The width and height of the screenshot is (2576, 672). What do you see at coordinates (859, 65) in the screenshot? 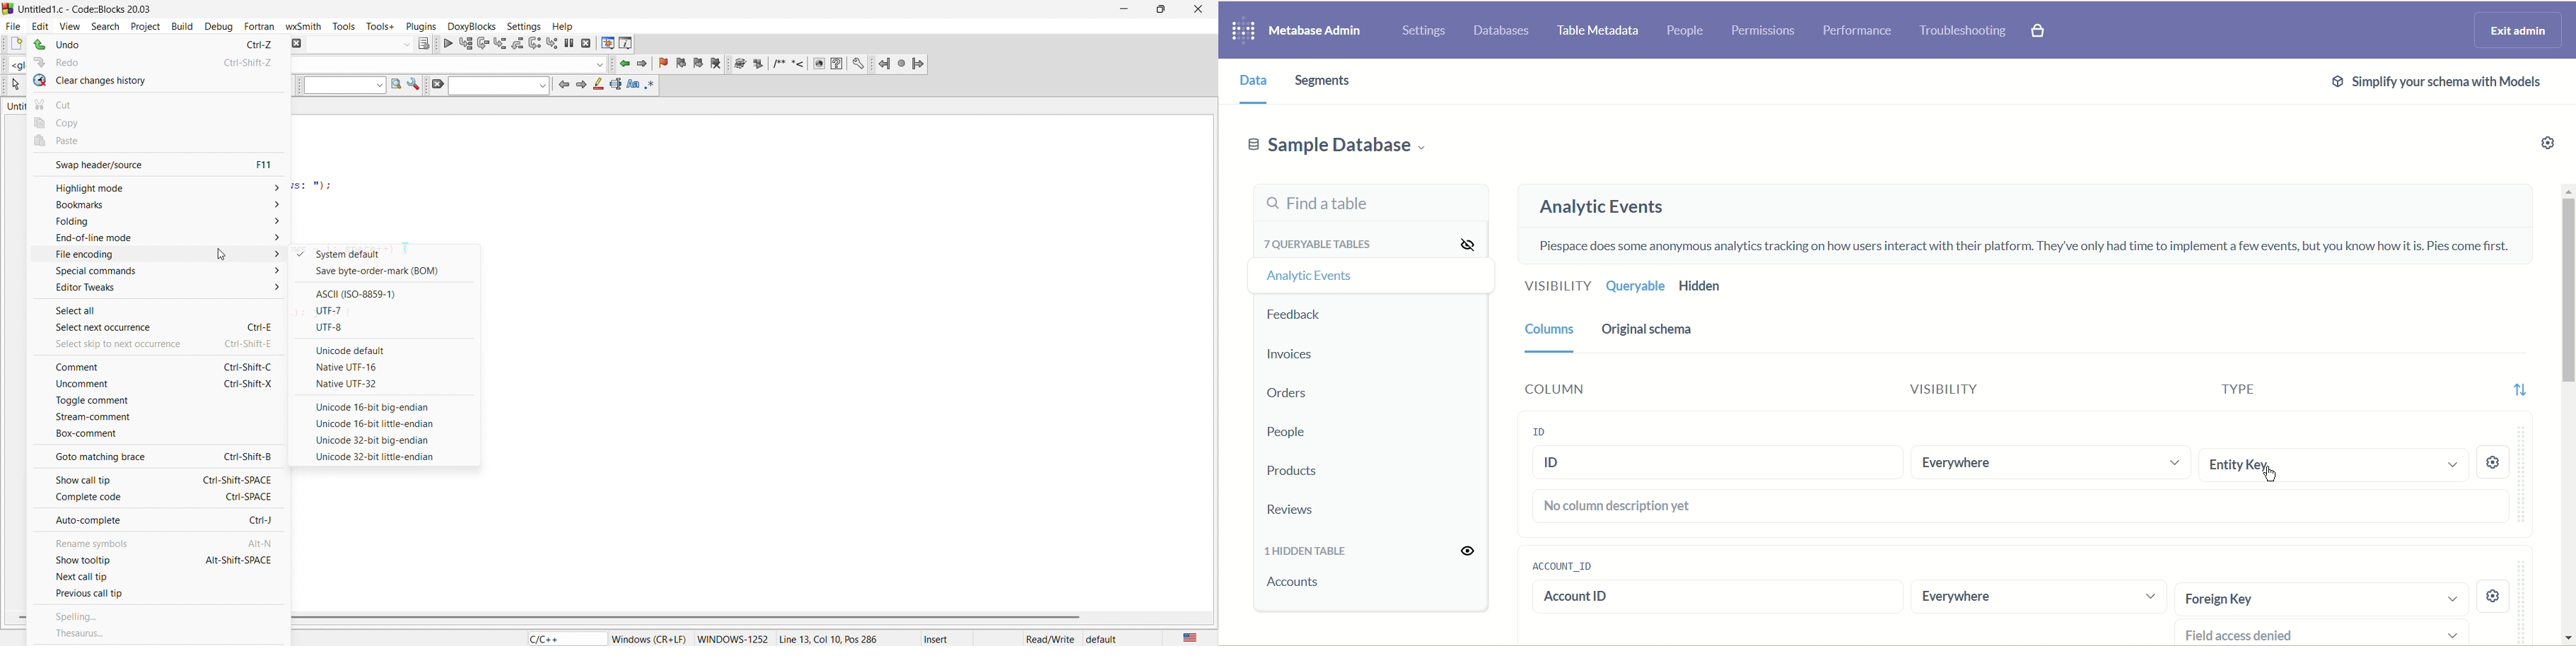
I see `settings` at bounding box center [859, 65].